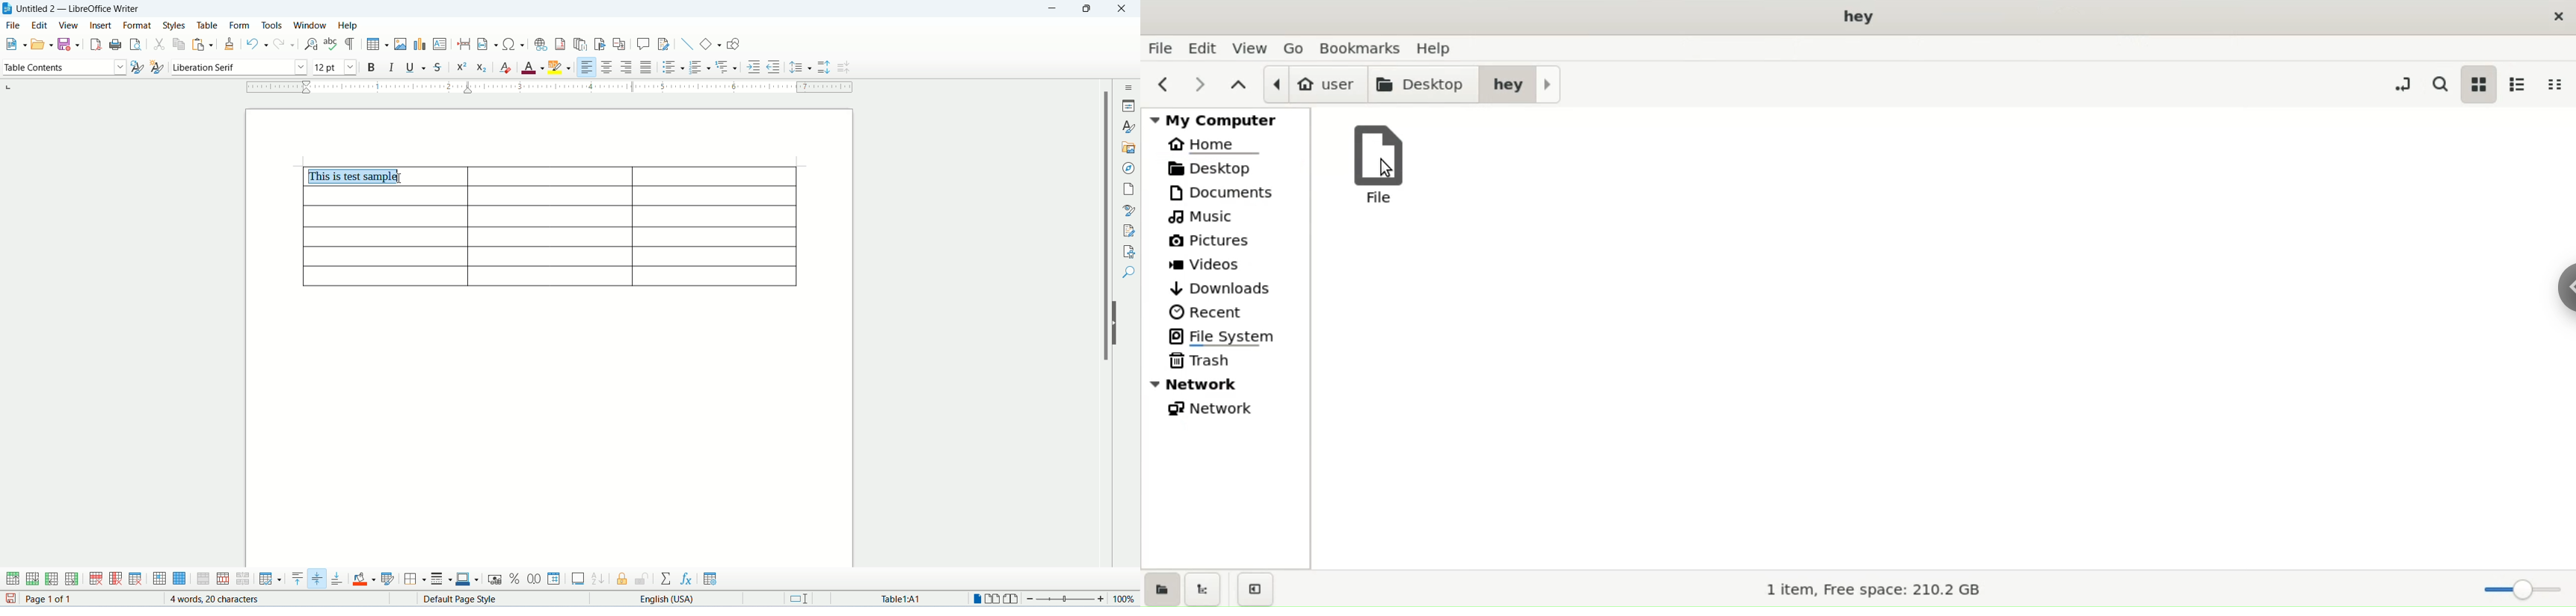 The height and width of the screenshot is (616, 2576). I want to click on font name, so click(239, 68).